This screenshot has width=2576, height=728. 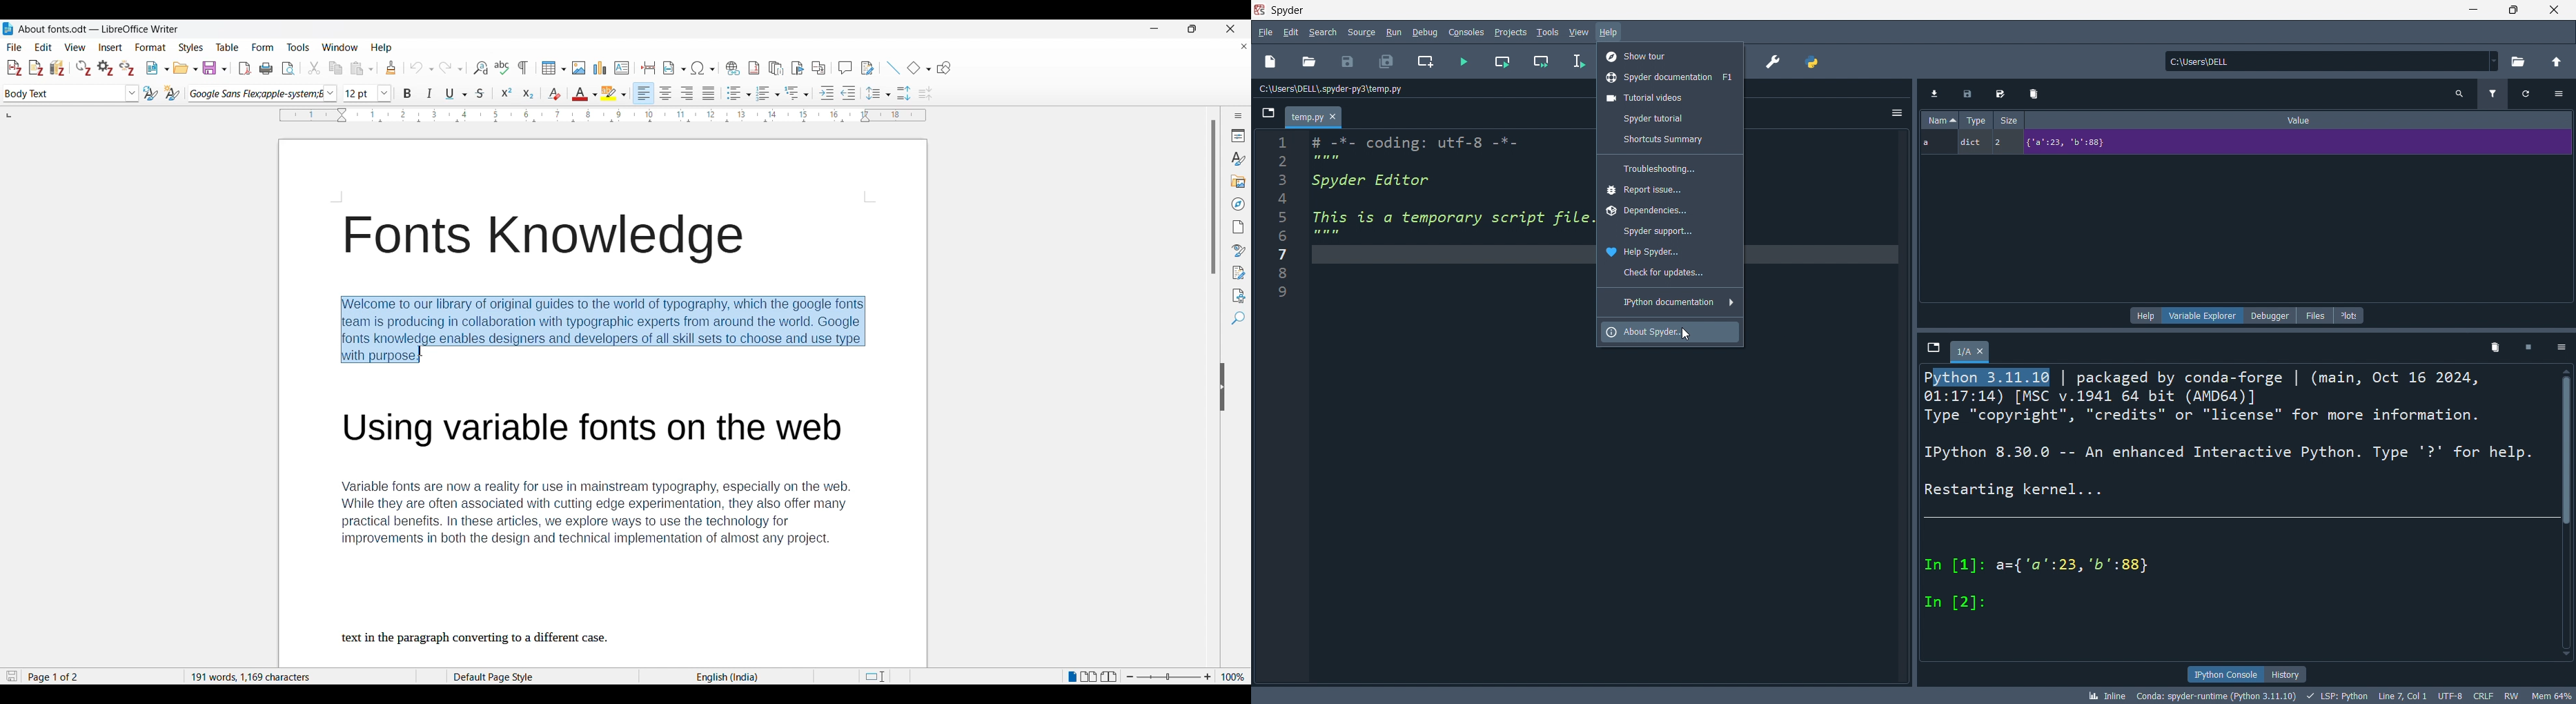 I want to click on history, so click(x=2285, y=674).